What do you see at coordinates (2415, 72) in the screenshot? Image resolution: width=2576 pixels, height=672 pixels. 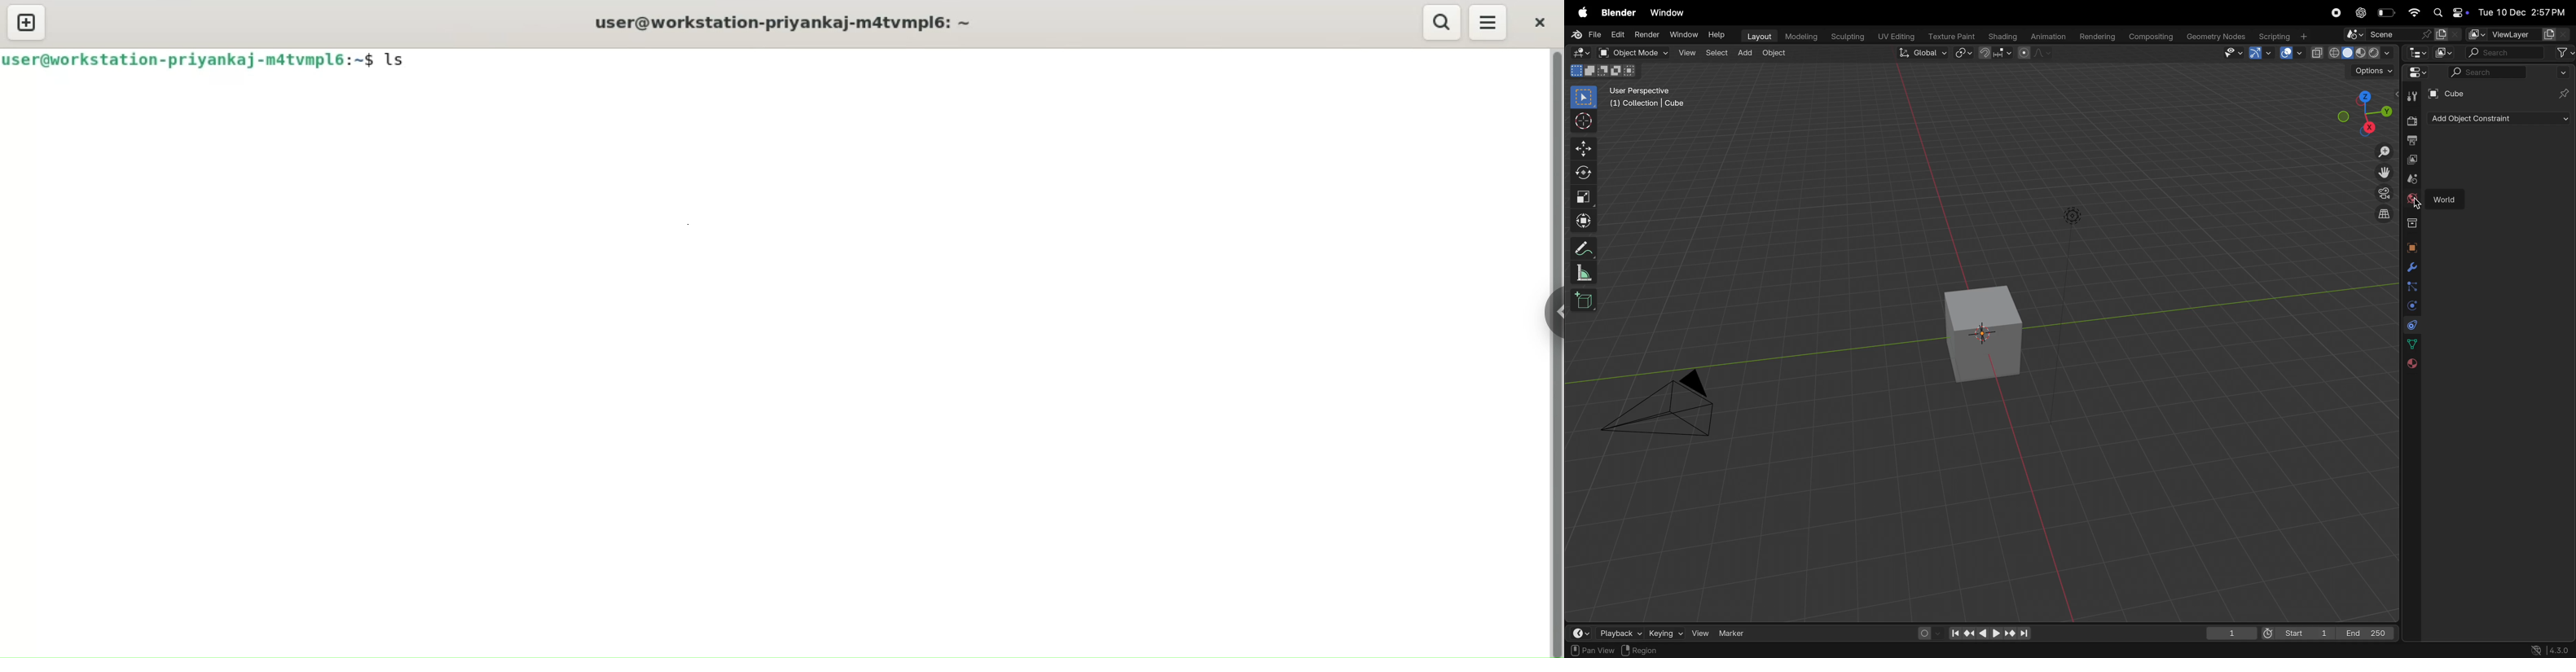 I see `editor type` at bounding box center [2415, 72].